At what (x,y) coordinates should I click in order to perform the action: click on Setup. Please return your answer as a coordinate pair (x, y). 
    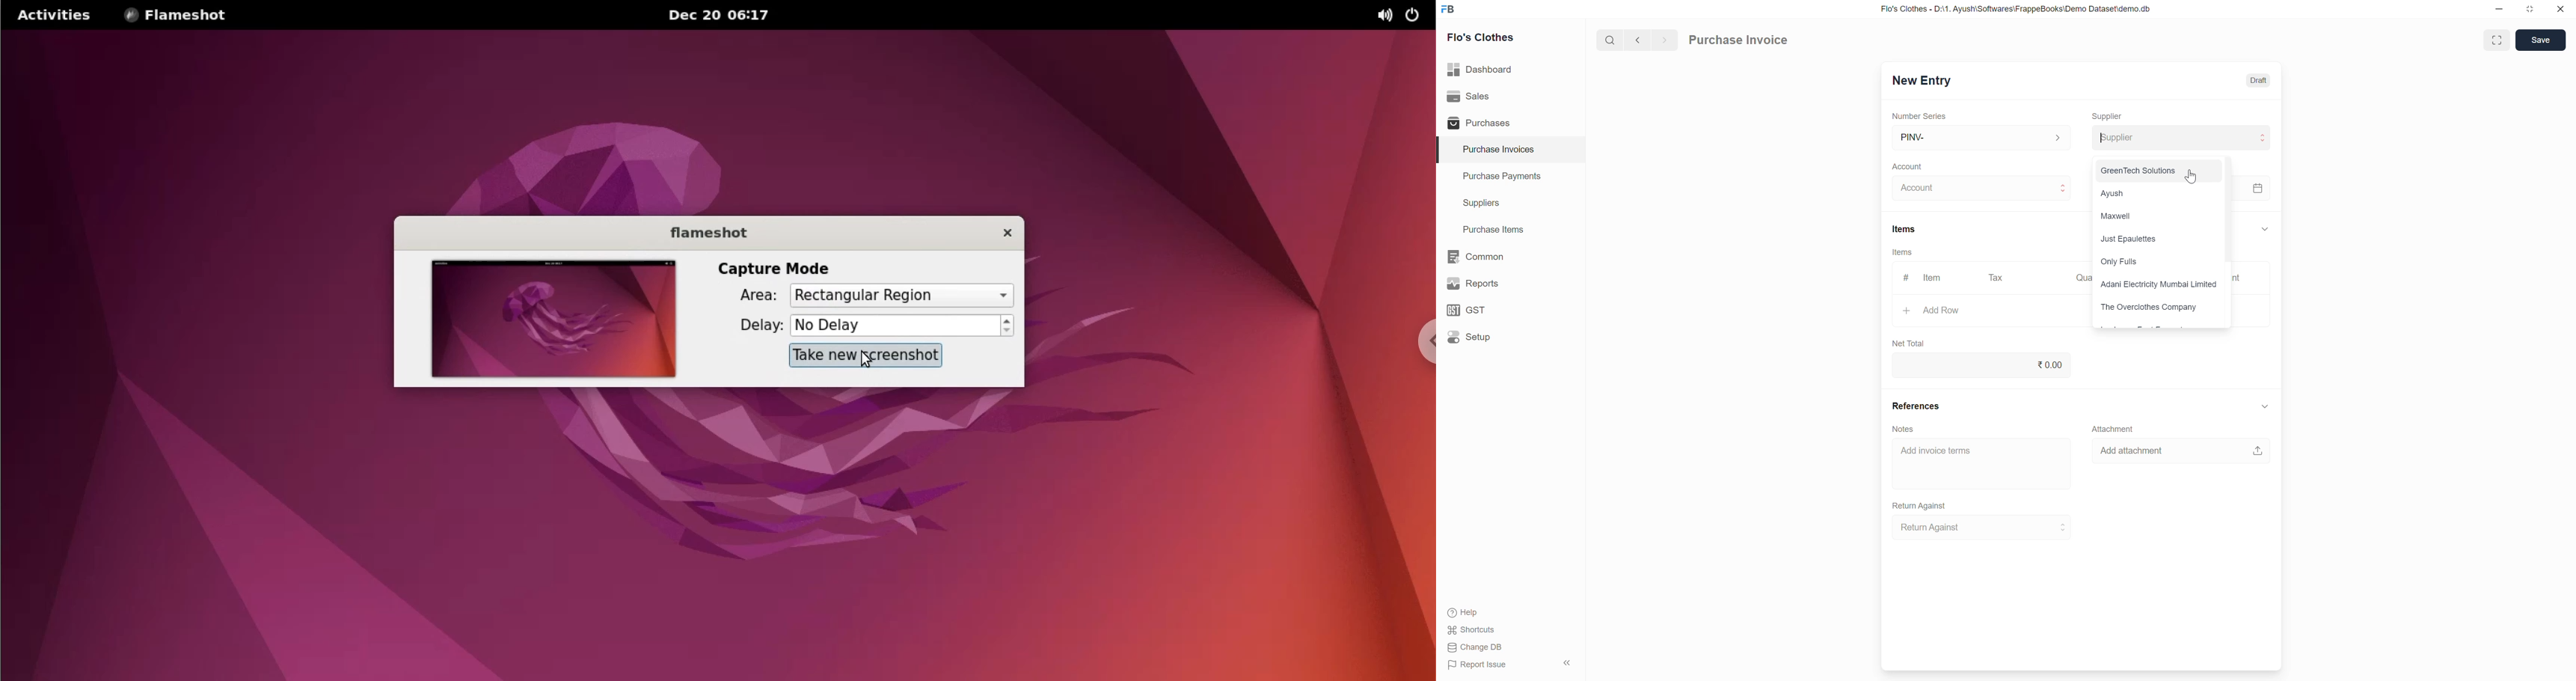
    Looking at the image, I should click on (1510, 337).